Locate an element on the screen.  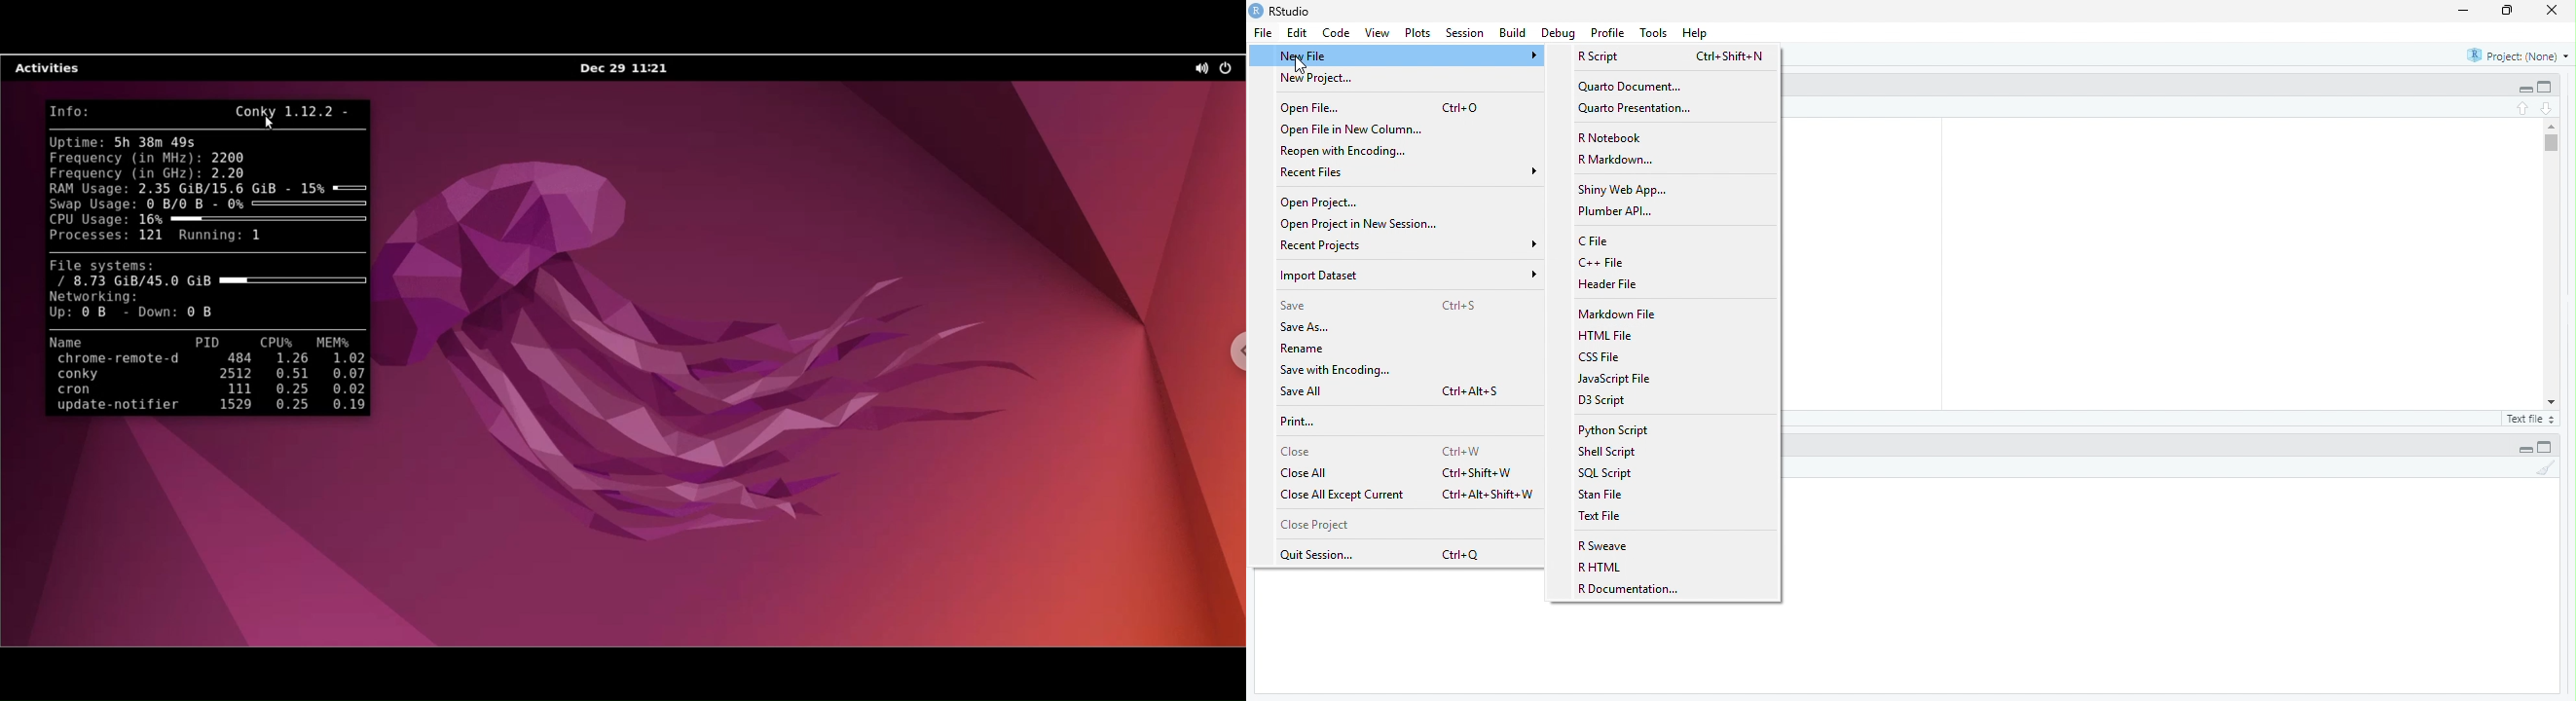
Ctrl+Alt+Shift+W is located at coordinates (1489, 495).